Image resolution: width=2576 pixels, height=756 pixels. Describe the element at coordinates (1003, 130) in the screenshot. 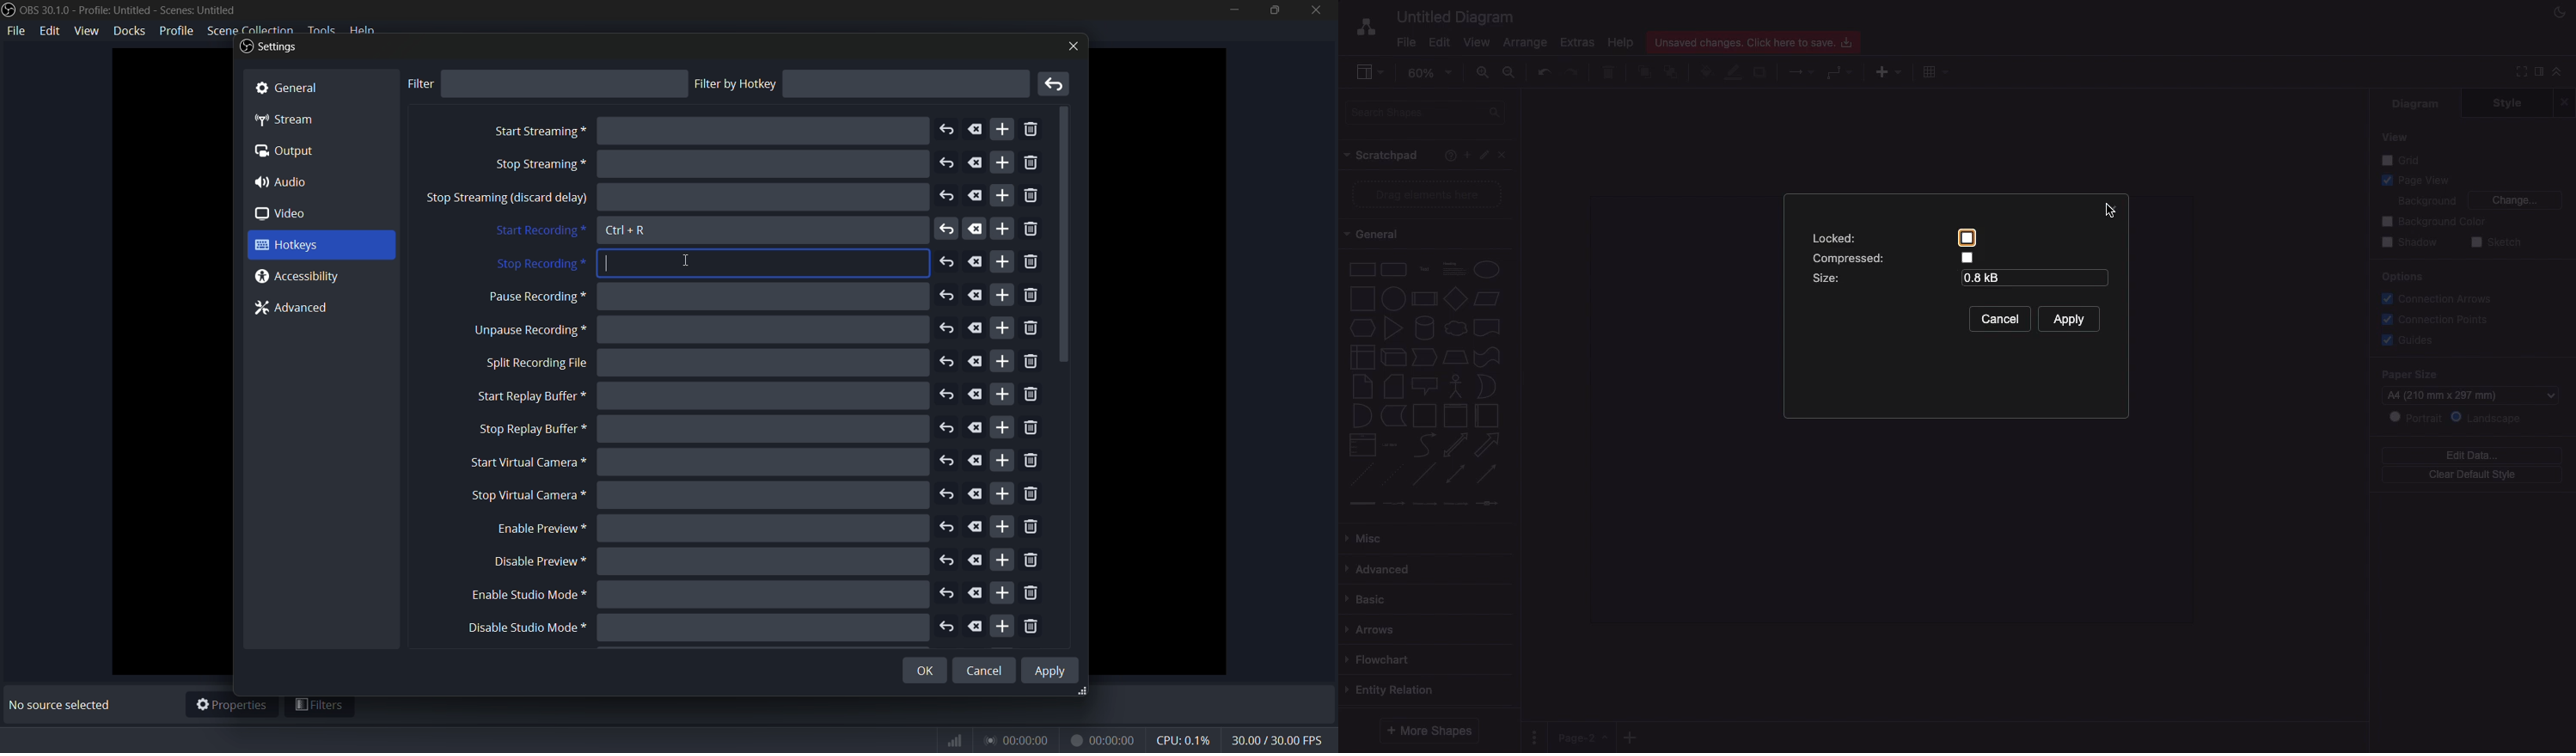

I see `add more` at that location.